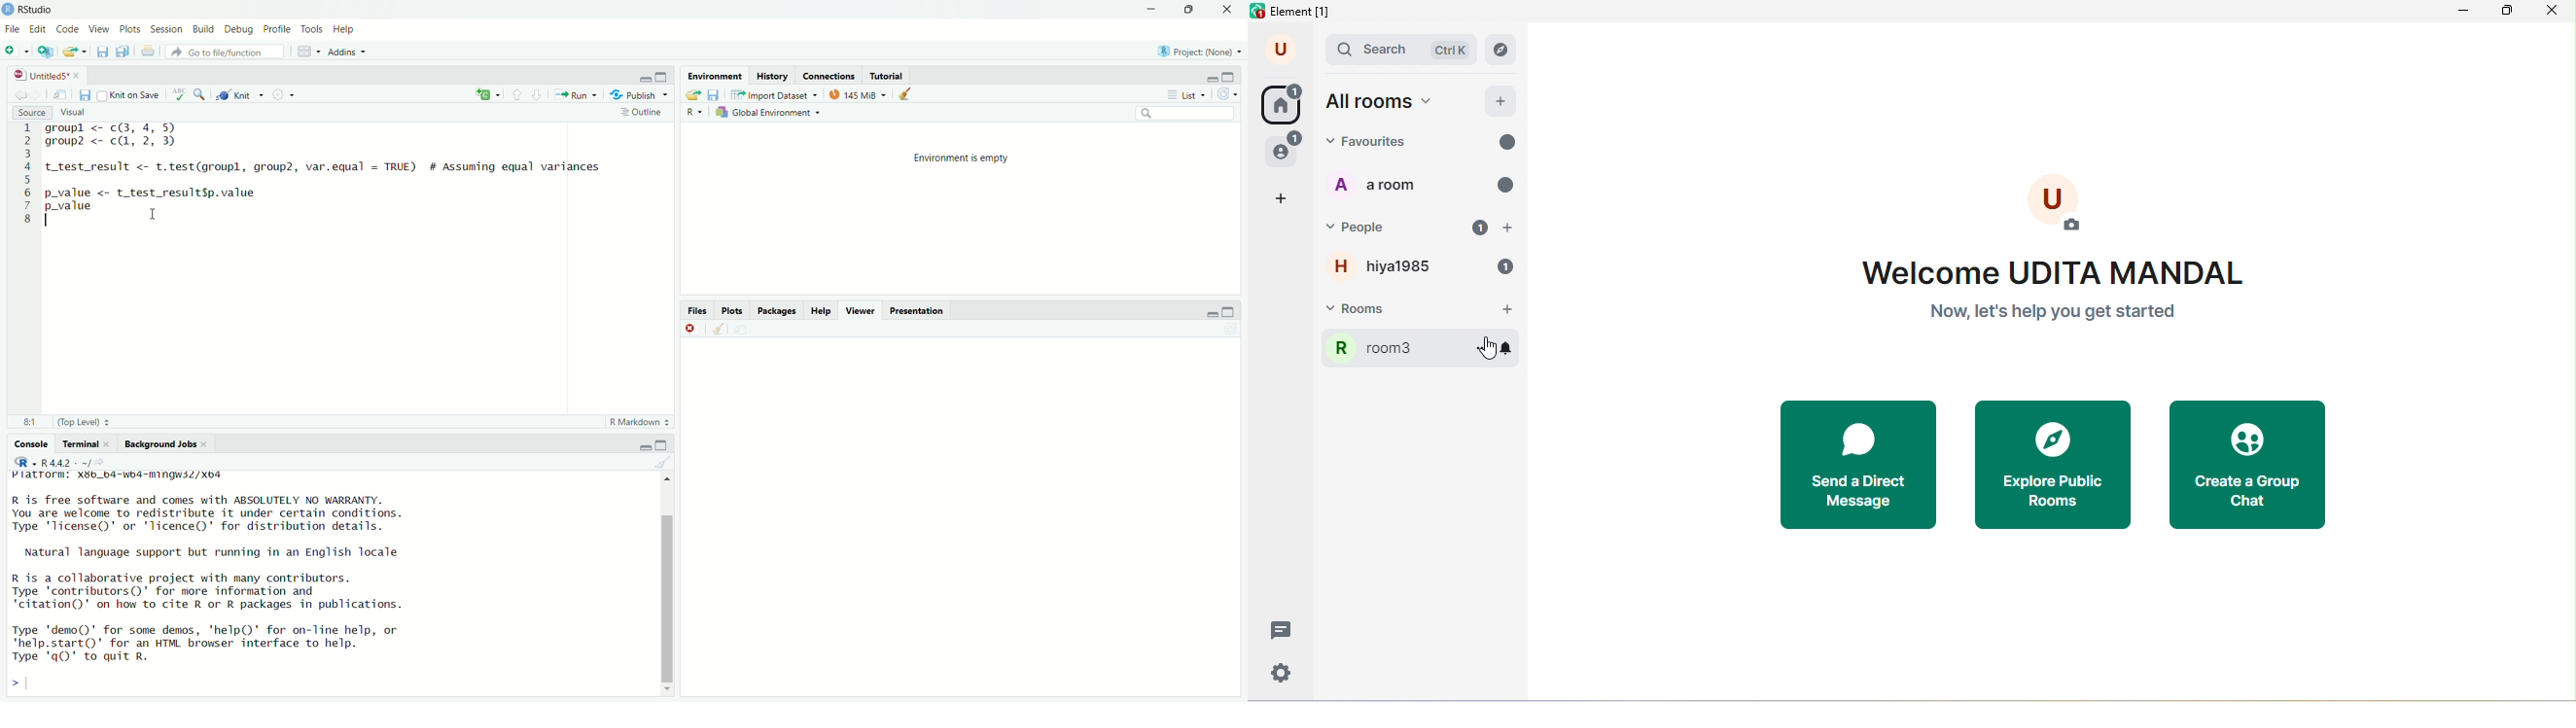  I want to click on R 4.4.2, so click(66, 462).